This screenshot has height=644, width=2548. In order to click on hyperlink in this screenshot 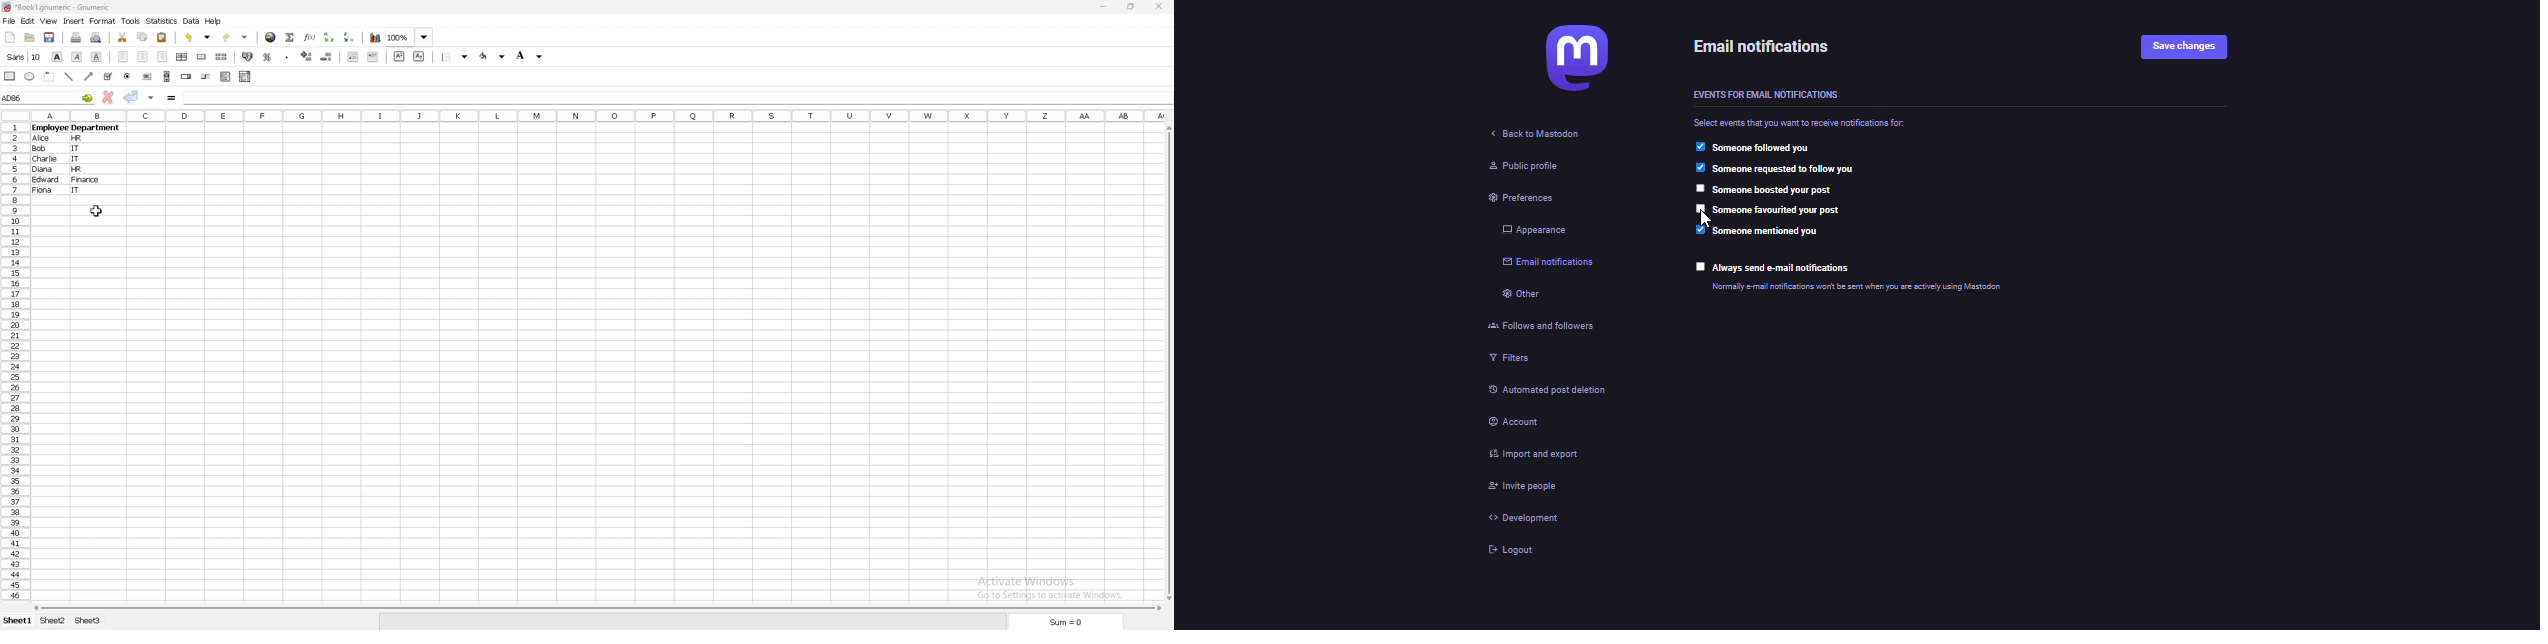, I will do `click(271, 37)`.